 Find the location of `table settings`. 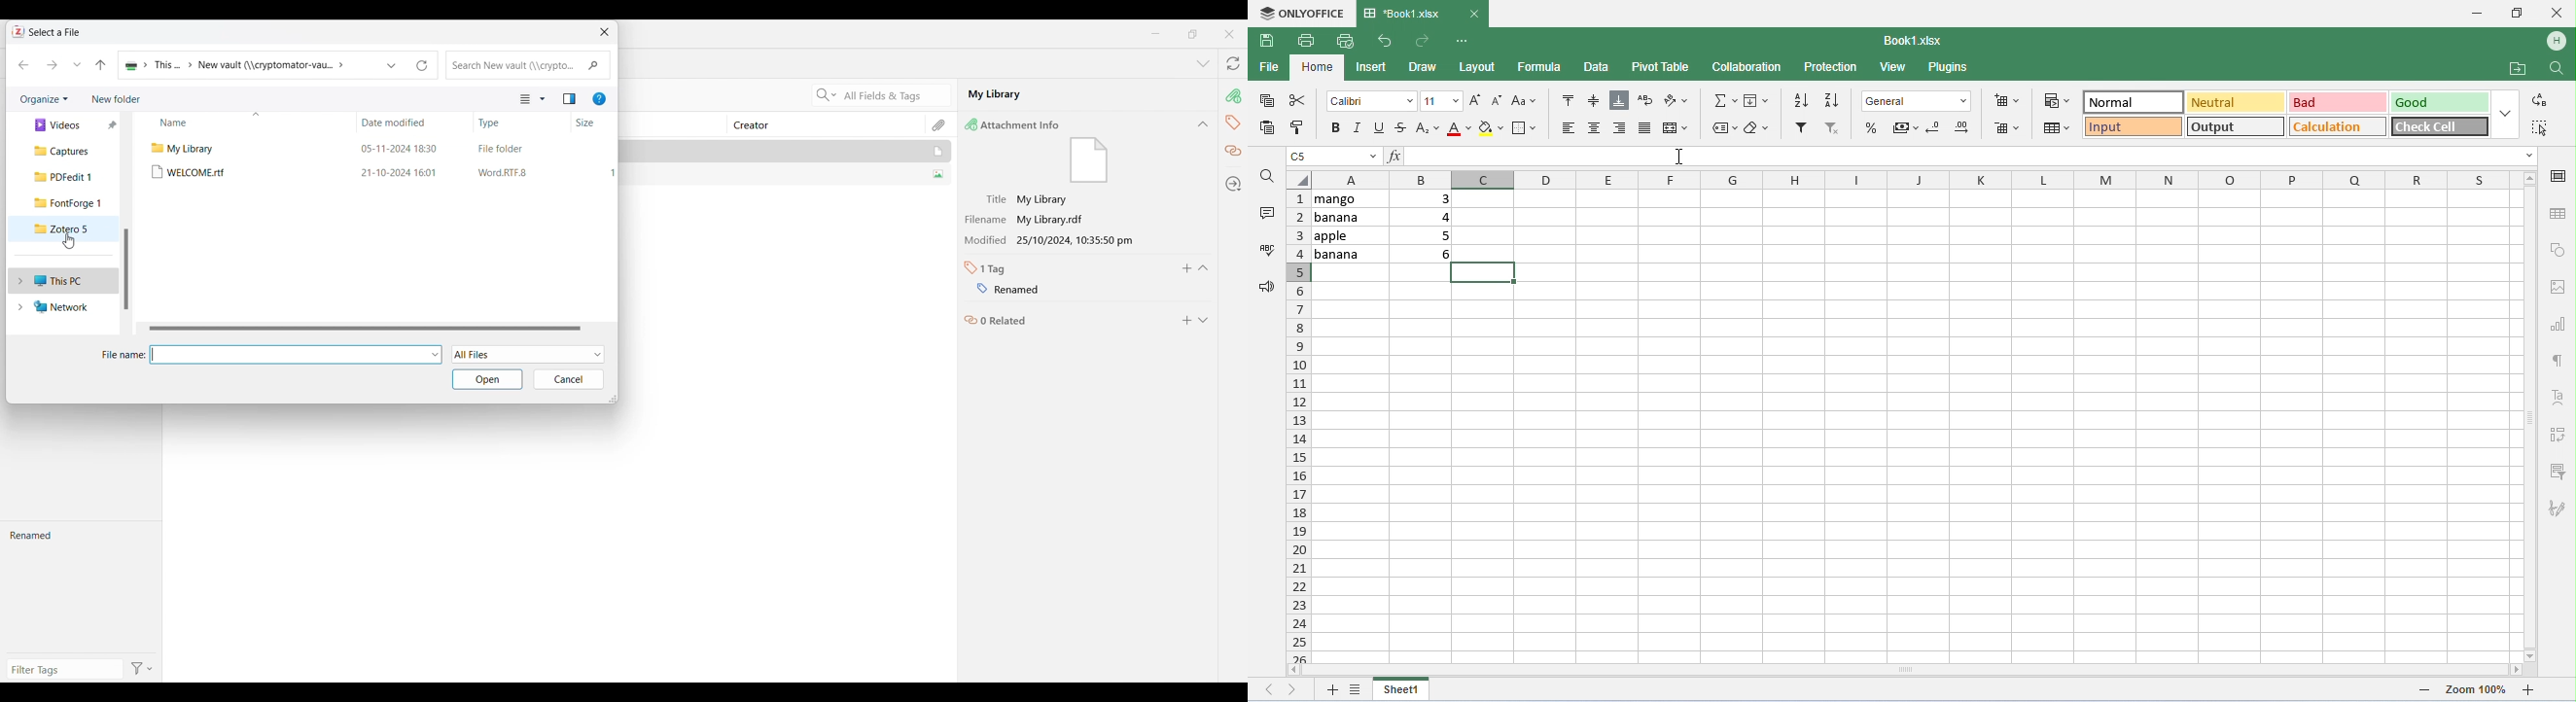

table settings is located at coordinates (2558, 213).